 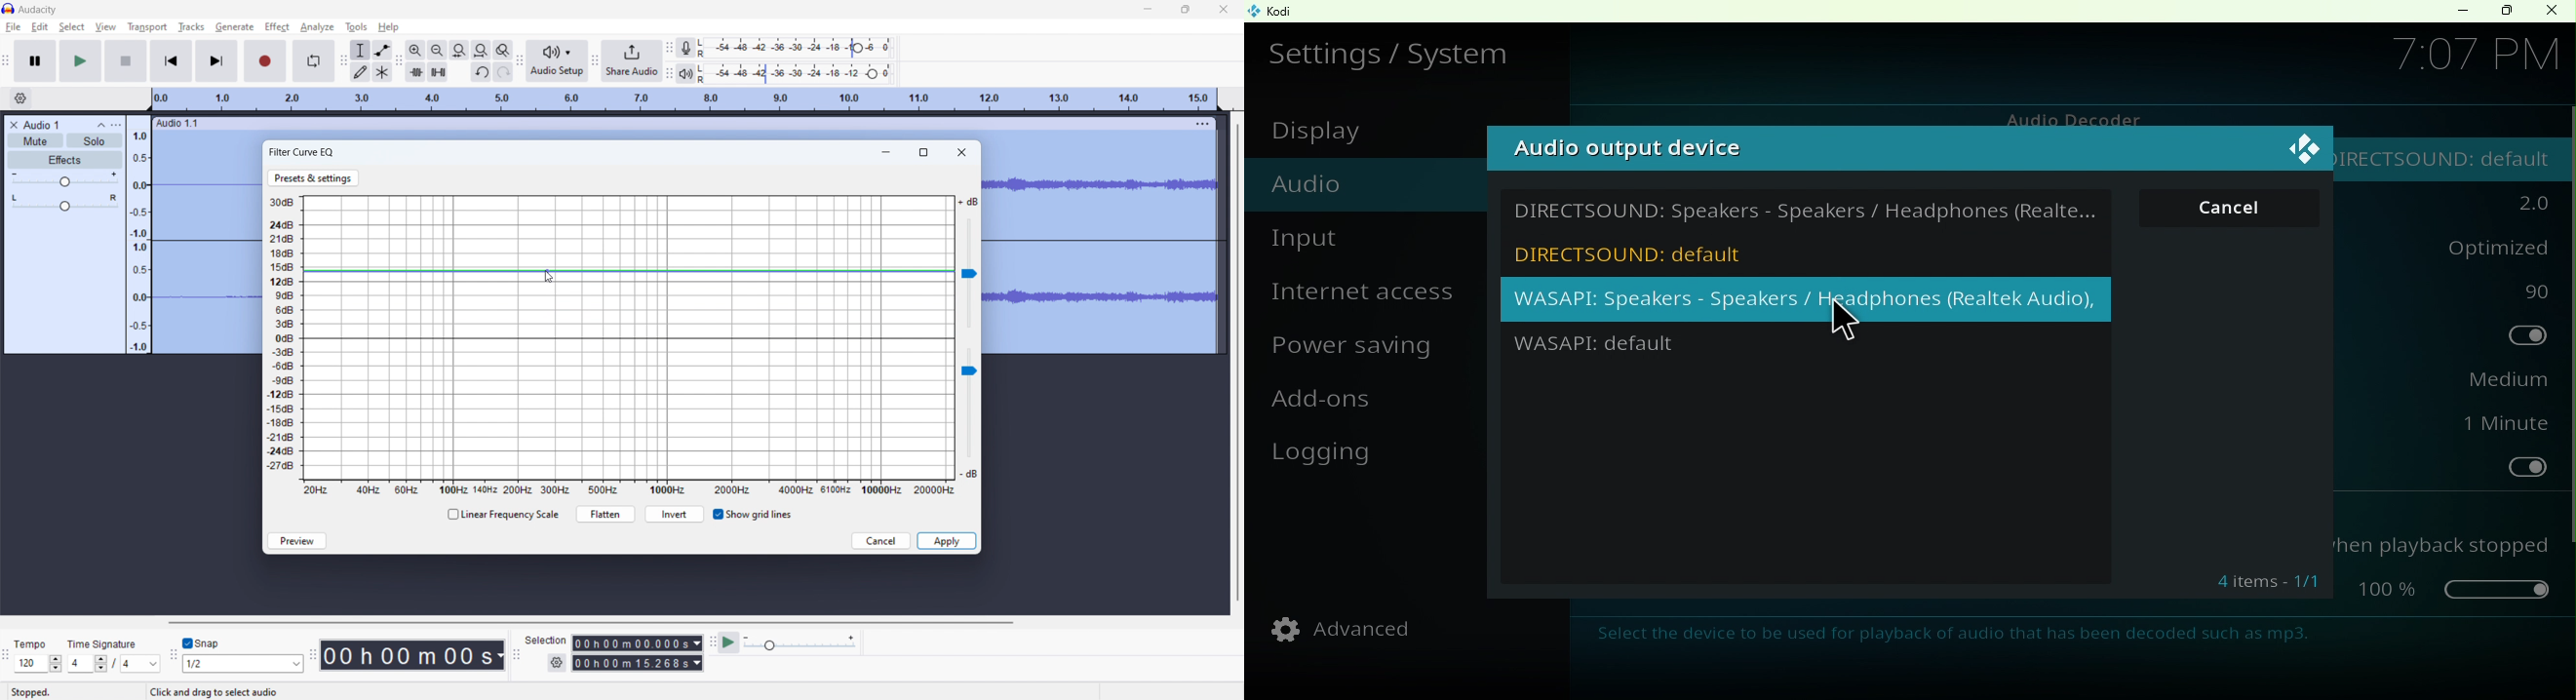 I want to click on hold to move, so click(x=671, y=124).